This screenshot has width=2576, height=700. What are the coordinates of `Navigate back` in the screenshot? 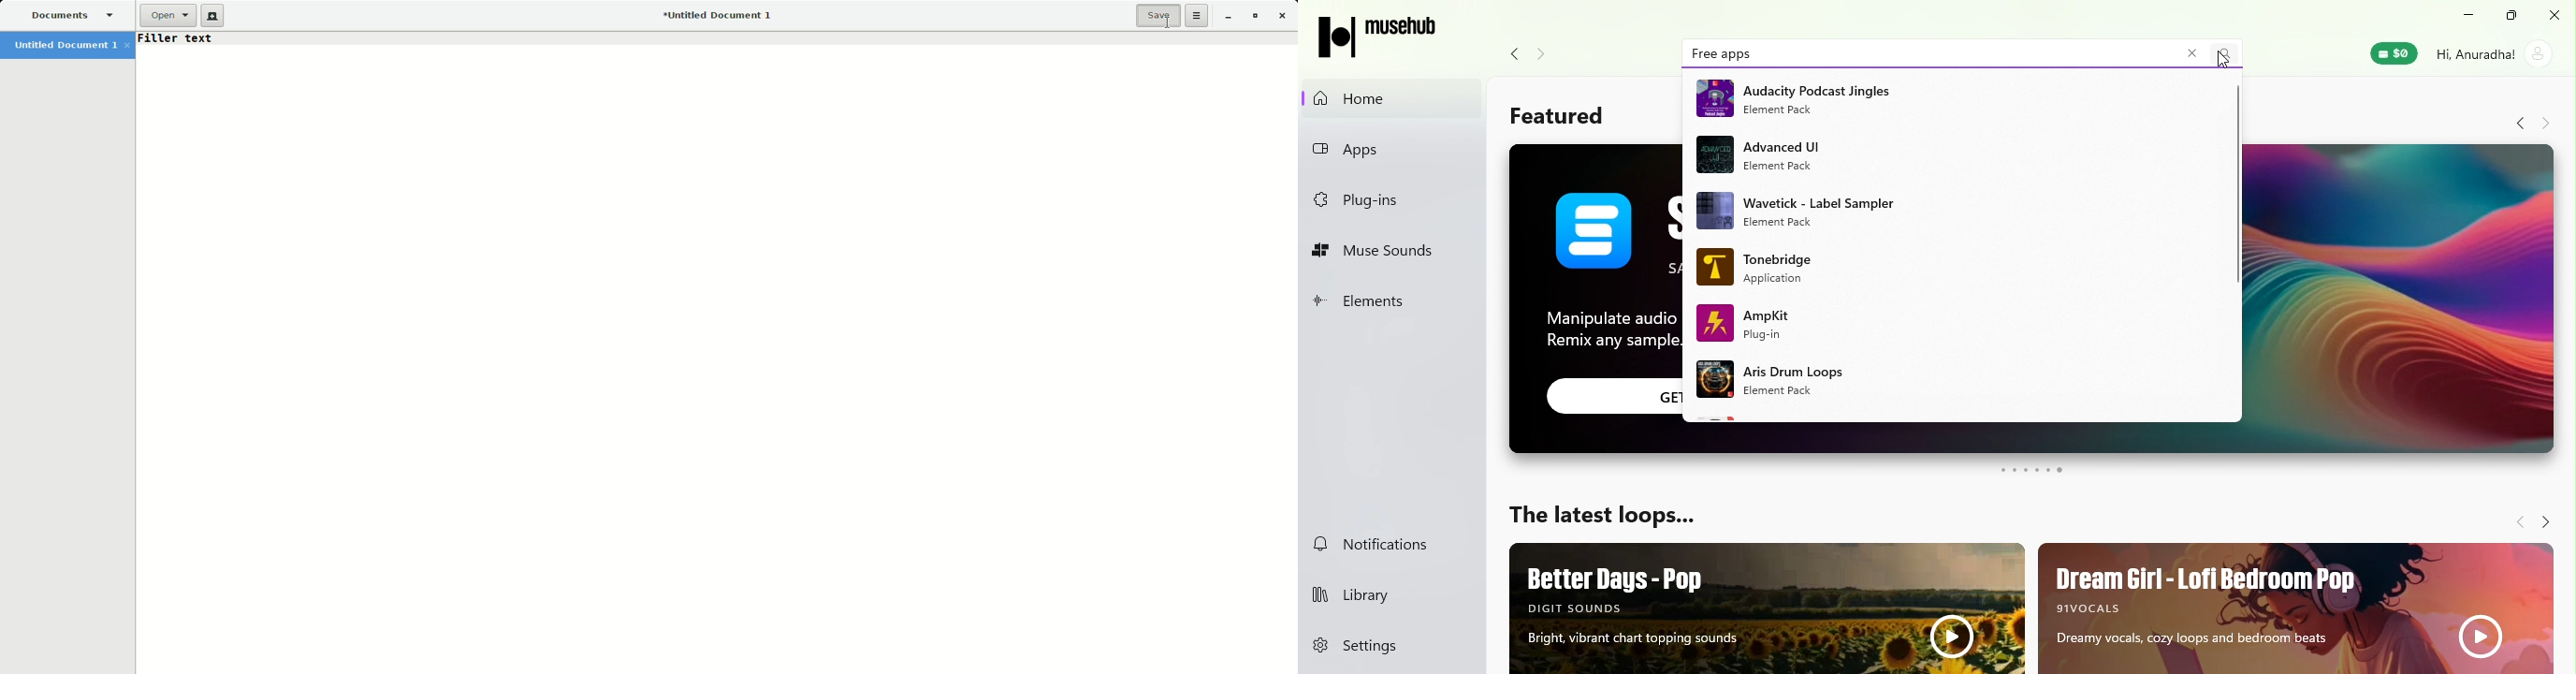 It's located at (1510, 54).